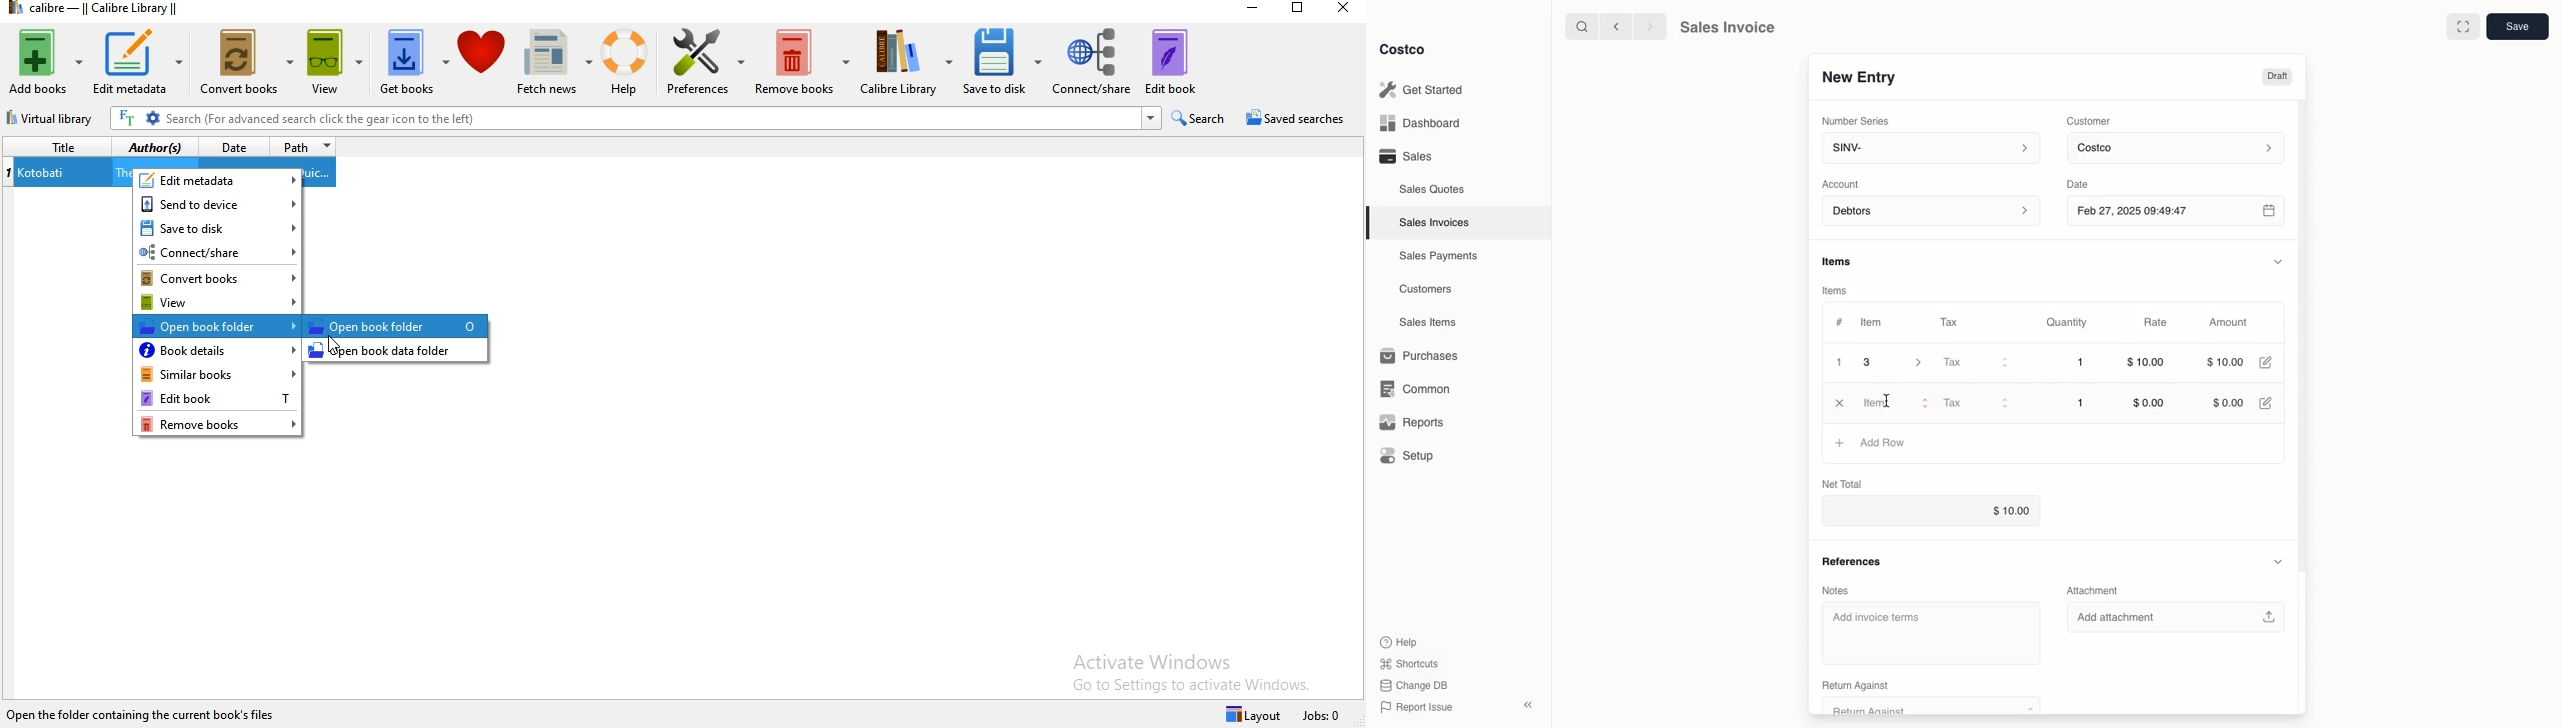 The height and width of the screenshot is (728, 2576). What do you see at coordinates (1841, 403) in the screenshot?
I see `Close` at bounding box center [1841, 403].